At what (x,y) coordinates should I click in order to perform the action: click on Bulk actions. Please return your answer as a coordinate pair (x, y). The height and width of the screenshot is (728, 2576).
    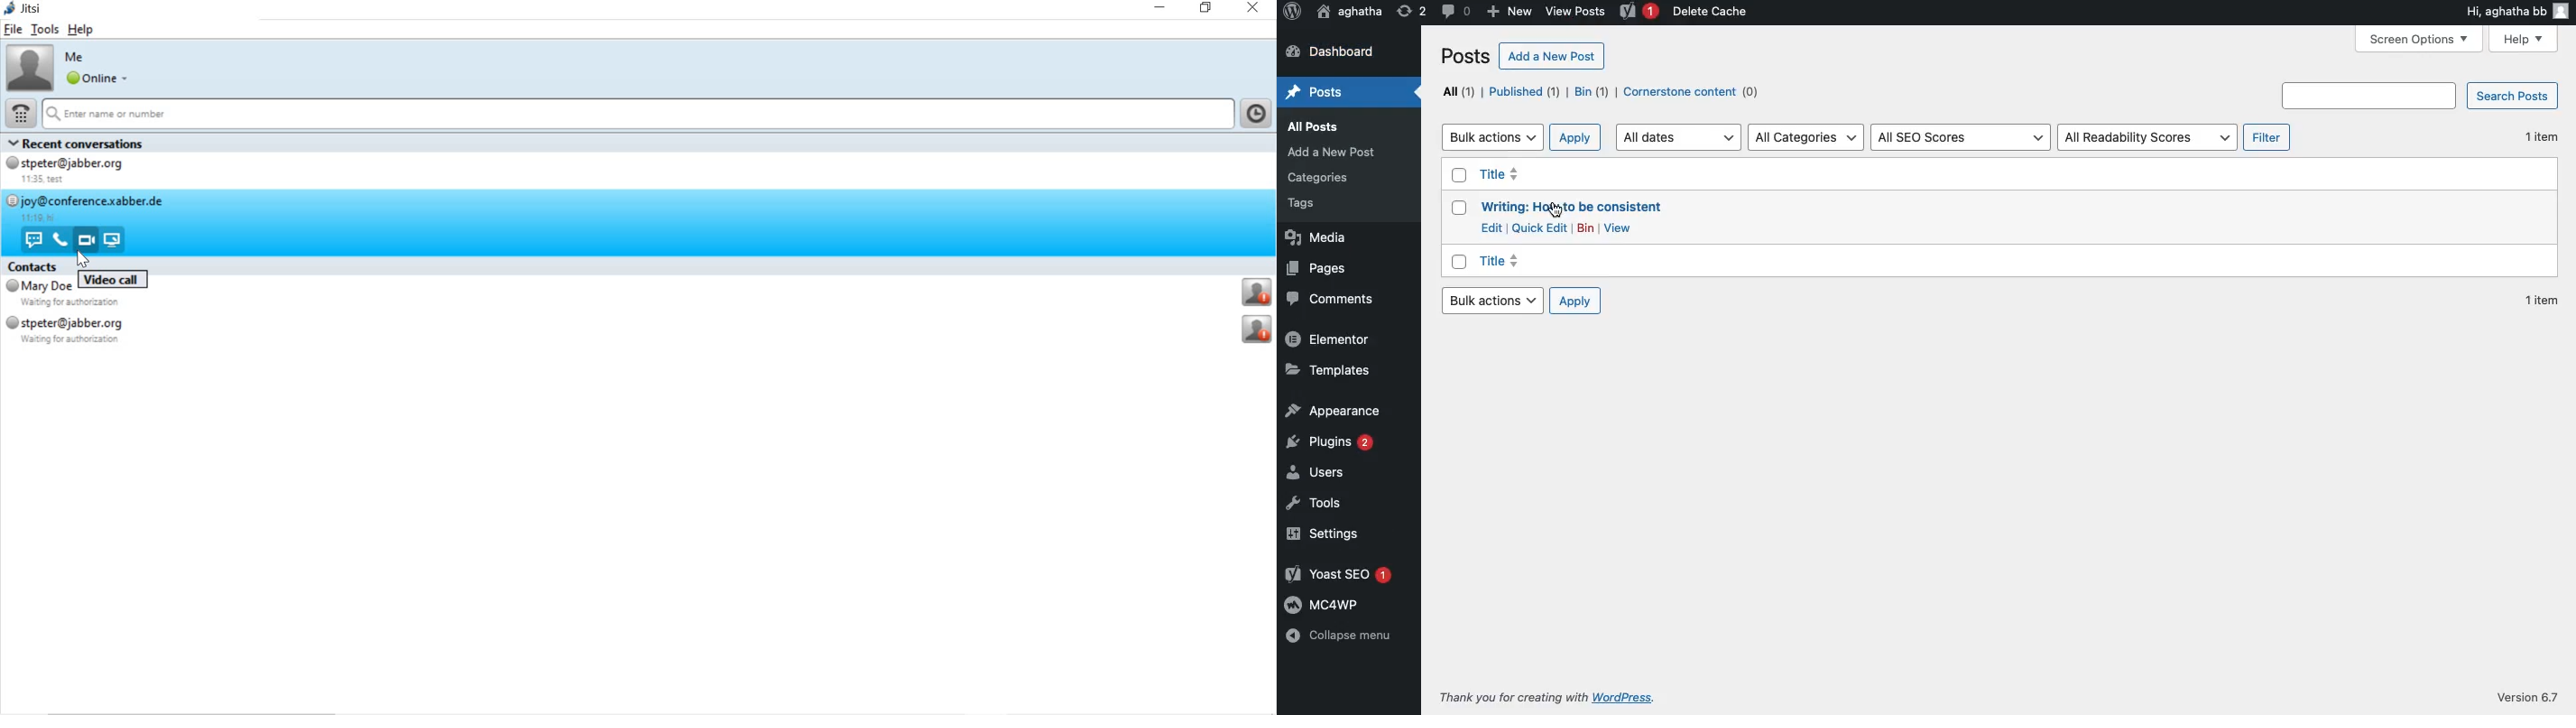
    Looking at the image, I should click on (1491, 302).